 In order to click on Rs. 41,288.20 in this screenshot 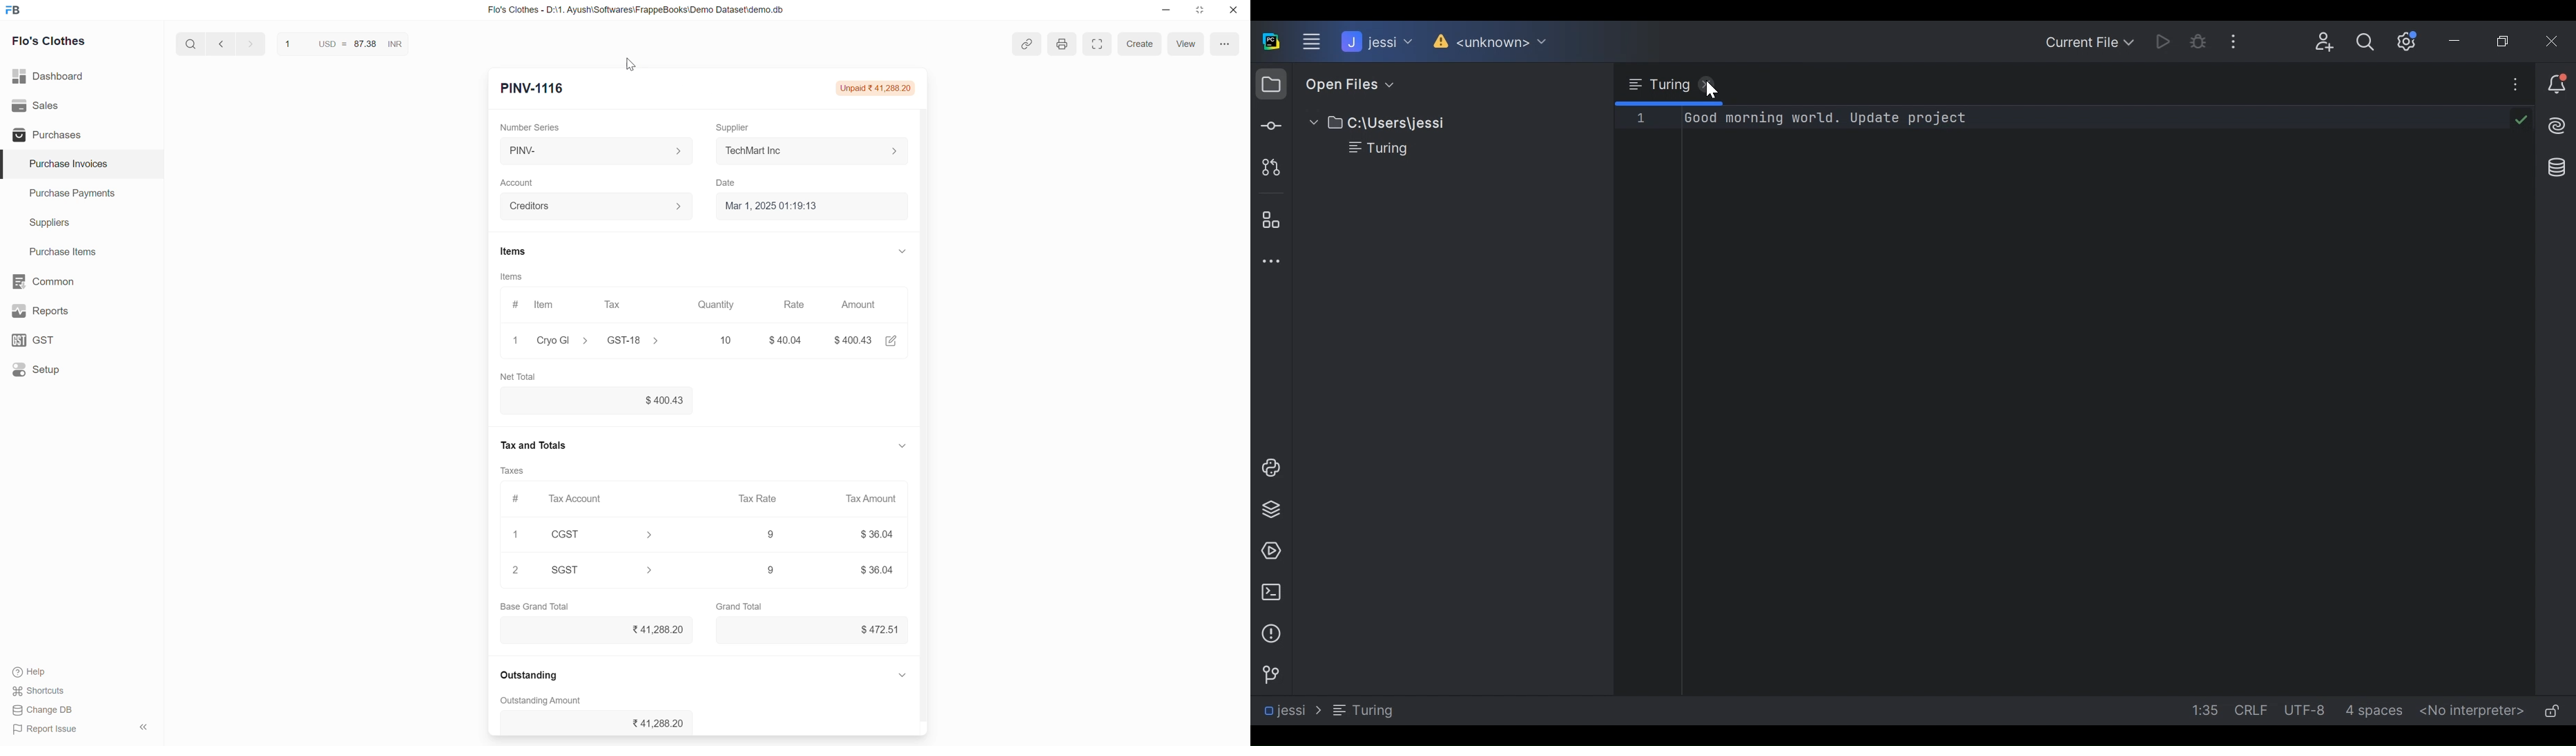, I will do `click(656, 631)`.